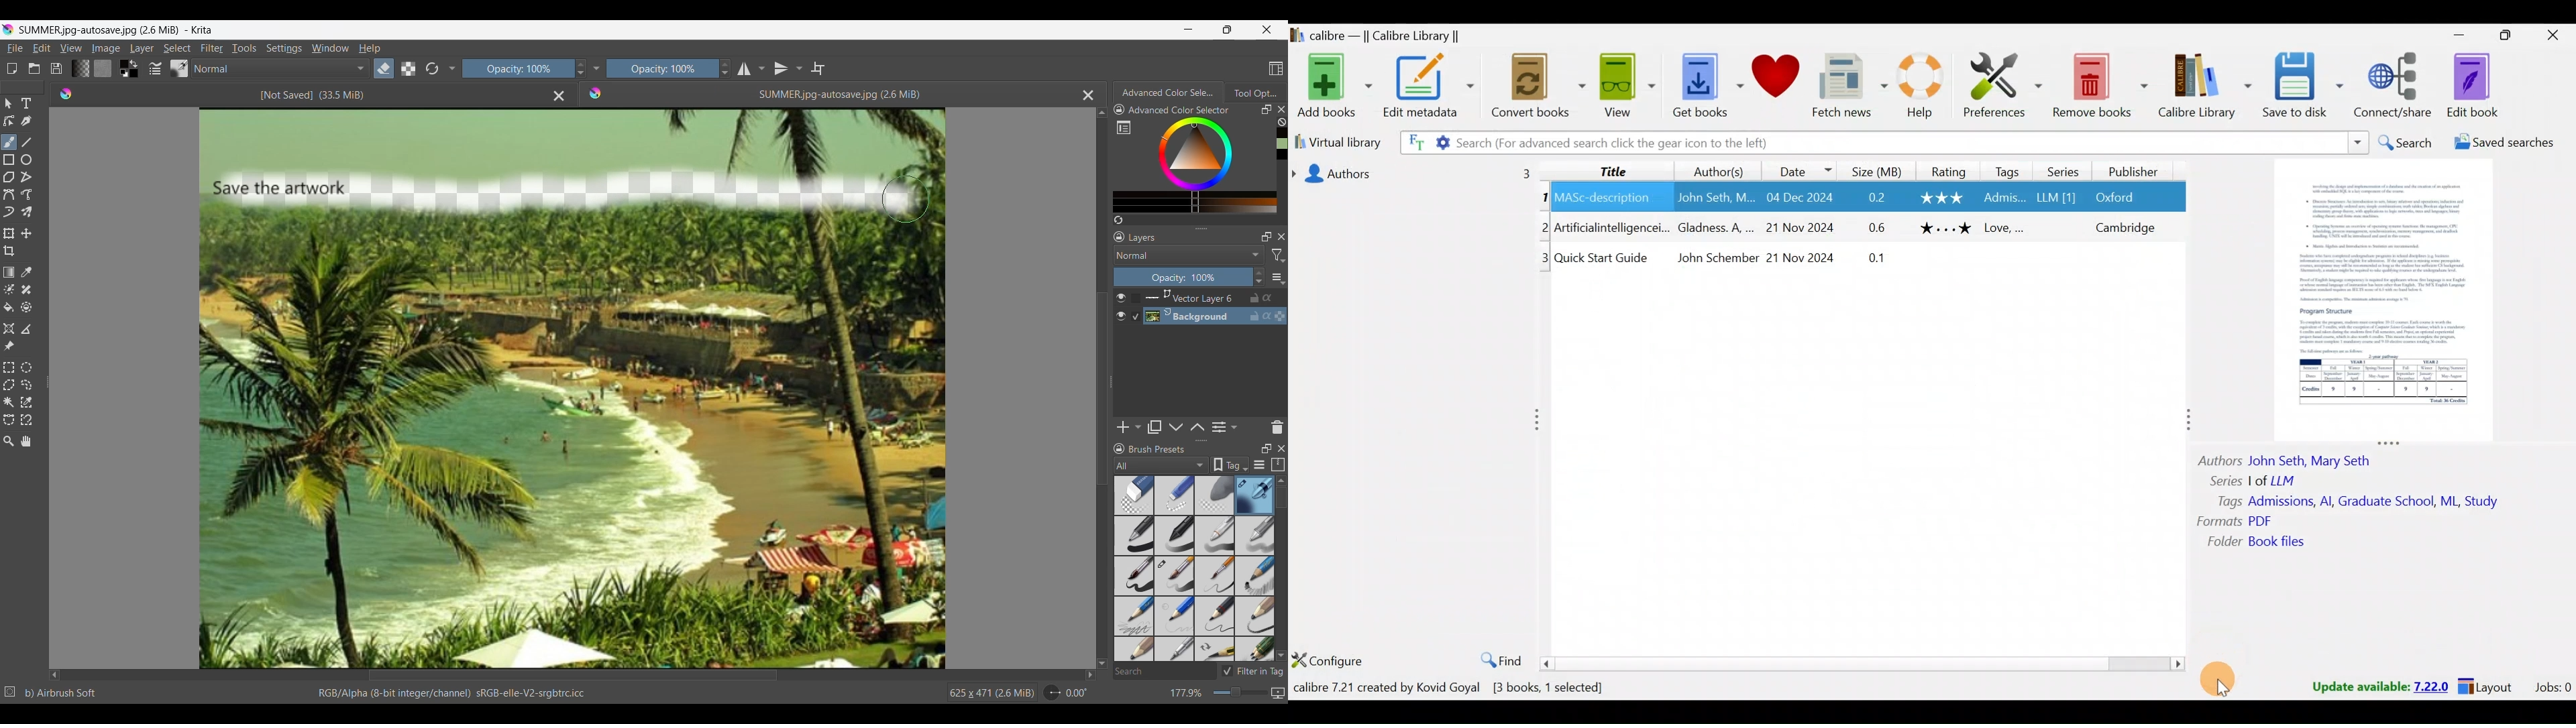 Image resolution: width=2576 pixels, height=728 pixels. What do you see at coordinates (1189, 255) in the screenshot?
I see `Layer mode options` at bounding box center [1189, 255].